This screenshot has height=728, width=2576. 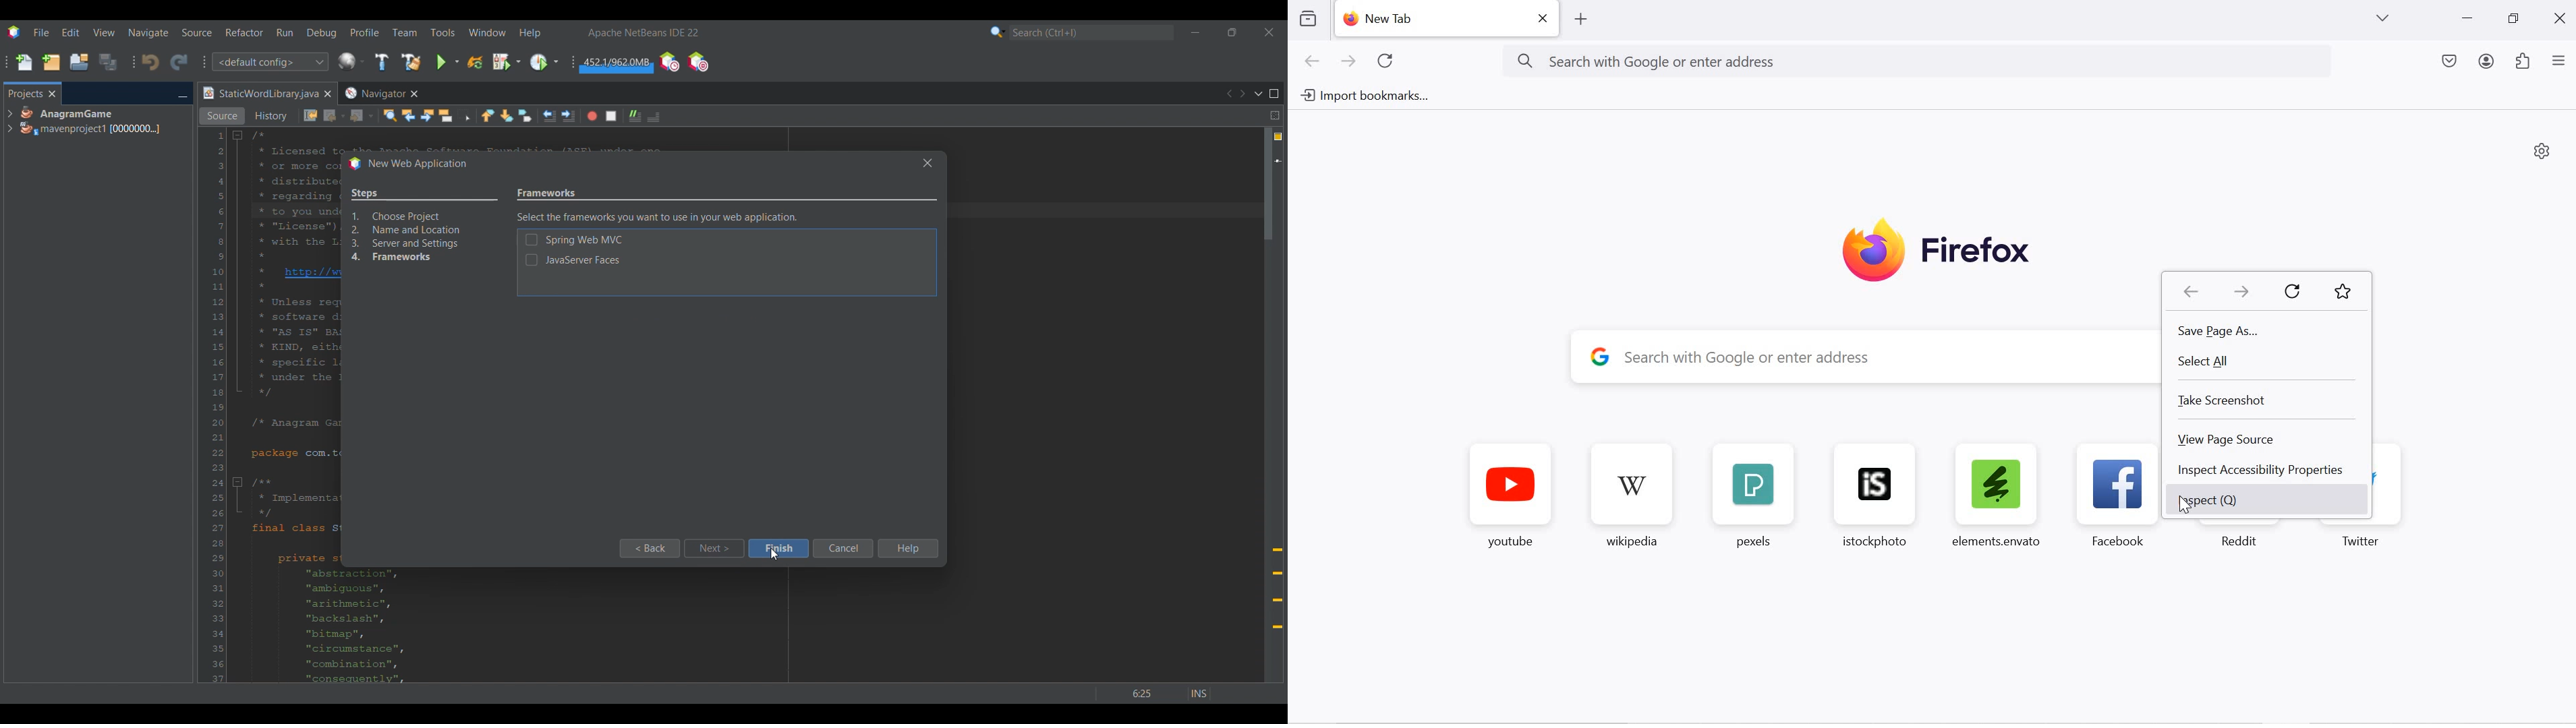 I want to click on NEW TAB, so click(x=1429, y=21).